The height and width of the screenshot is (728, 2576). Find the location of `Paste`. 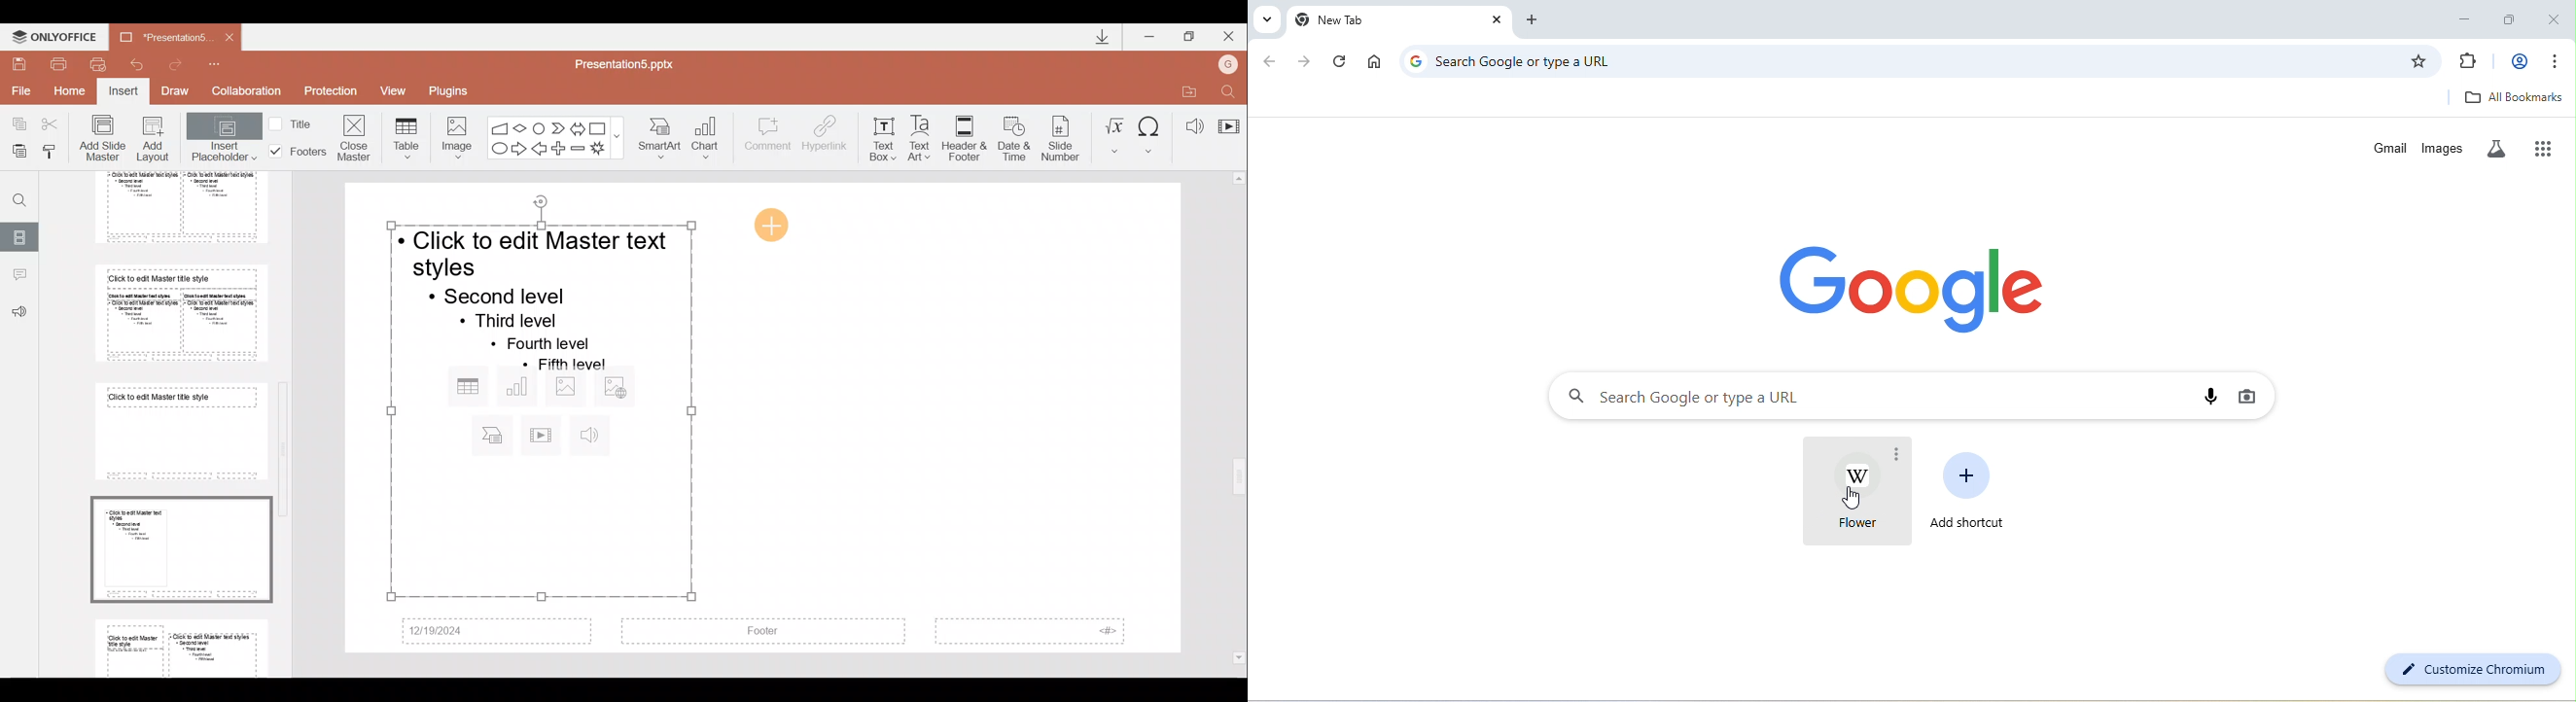

Paste is located at coordinates (19, 153).